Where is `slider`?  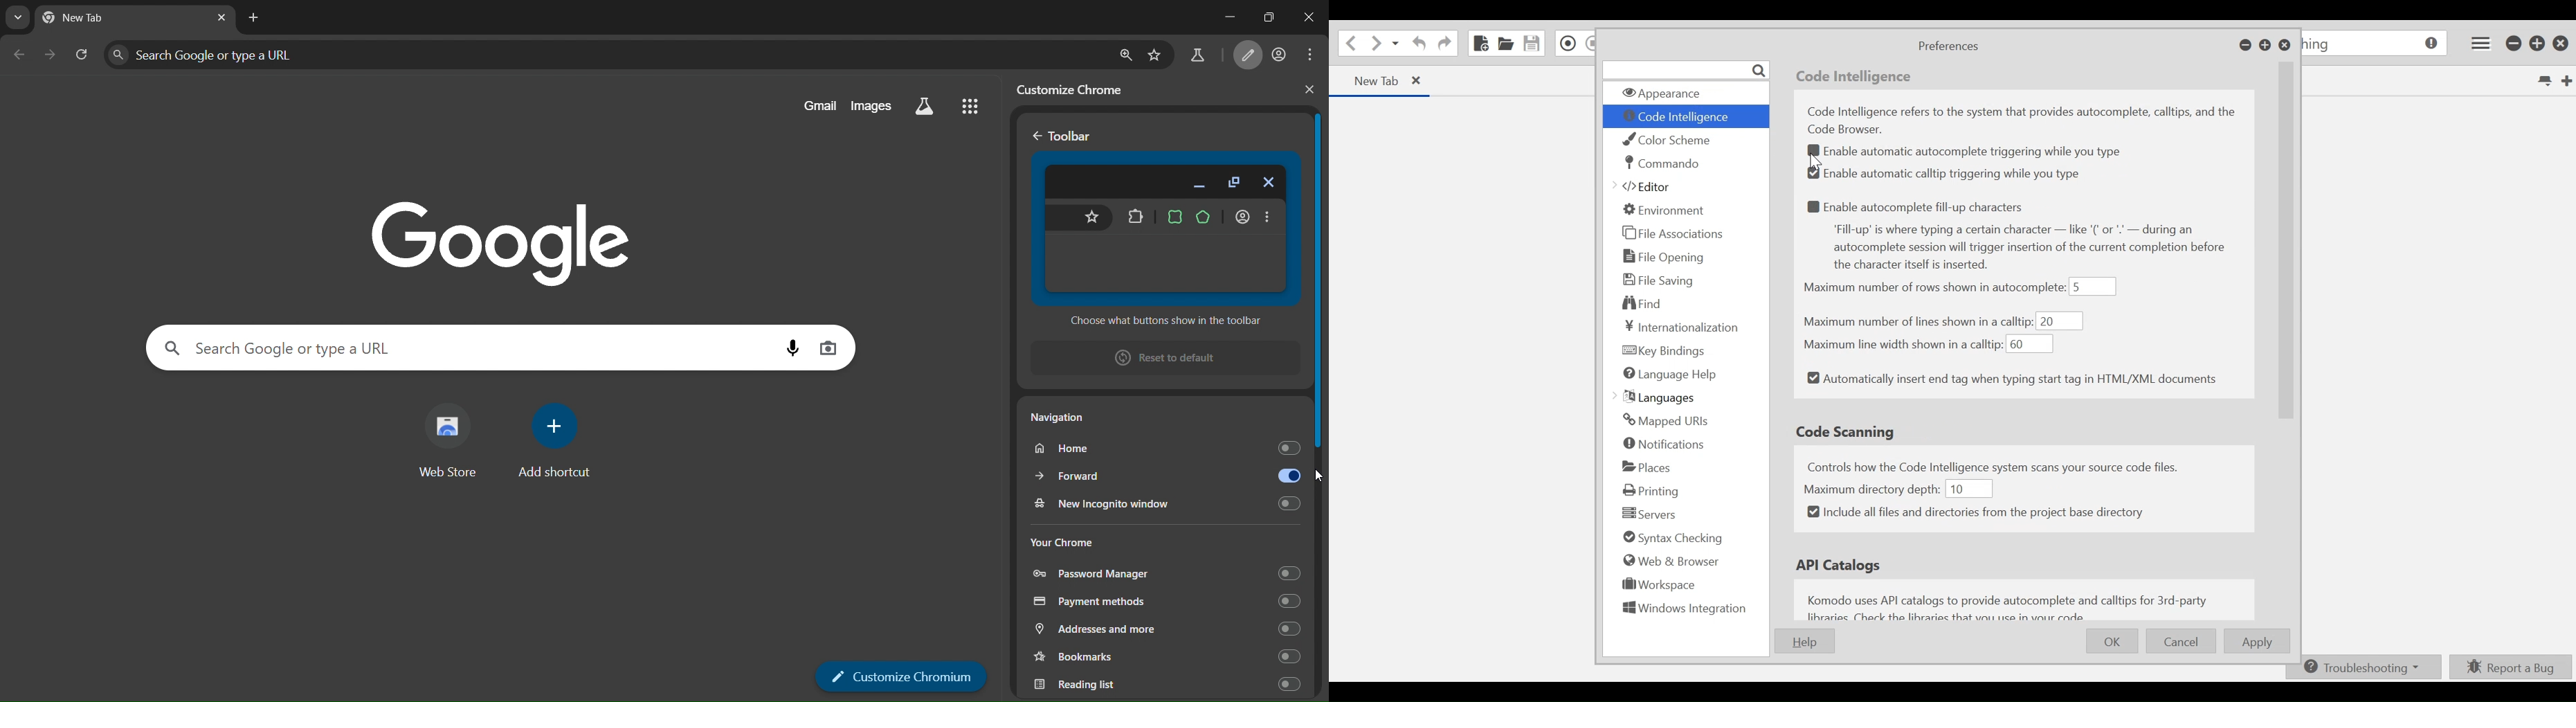 slider is located at coordinates (1321, 285).